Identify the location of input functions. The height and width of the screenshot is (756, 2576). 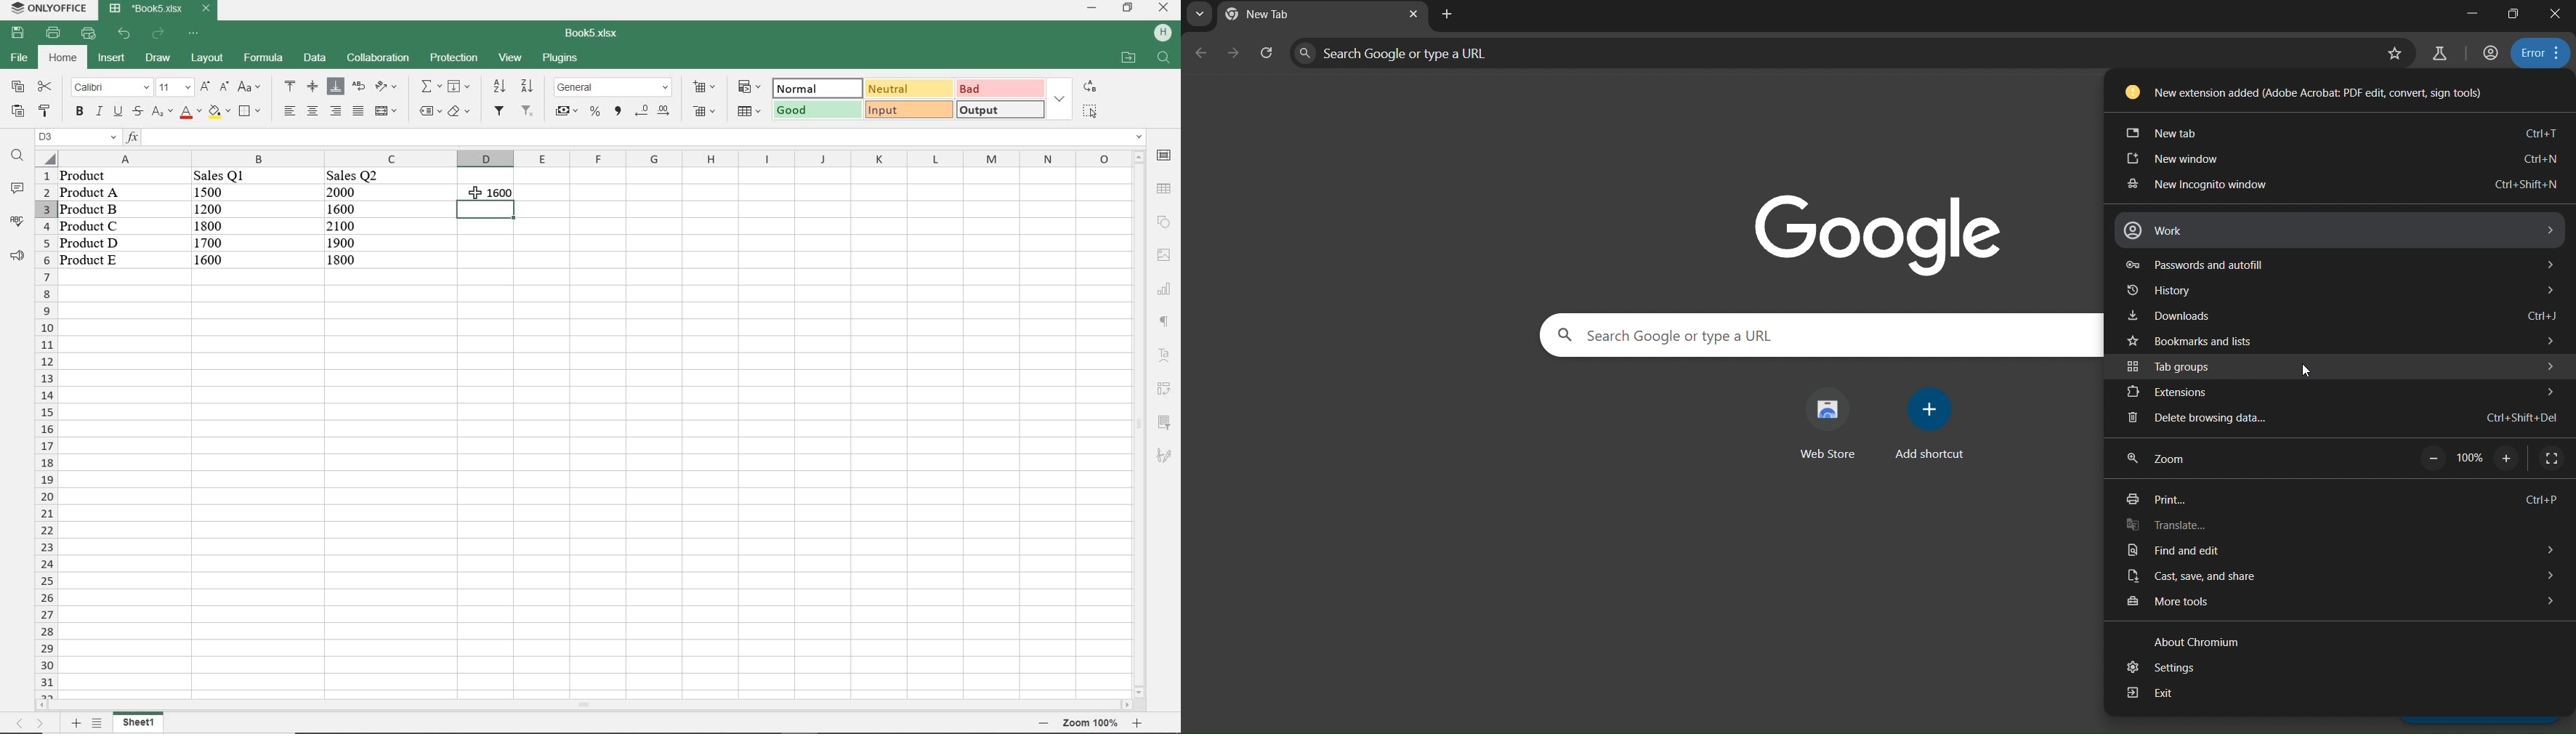
(636, 138).